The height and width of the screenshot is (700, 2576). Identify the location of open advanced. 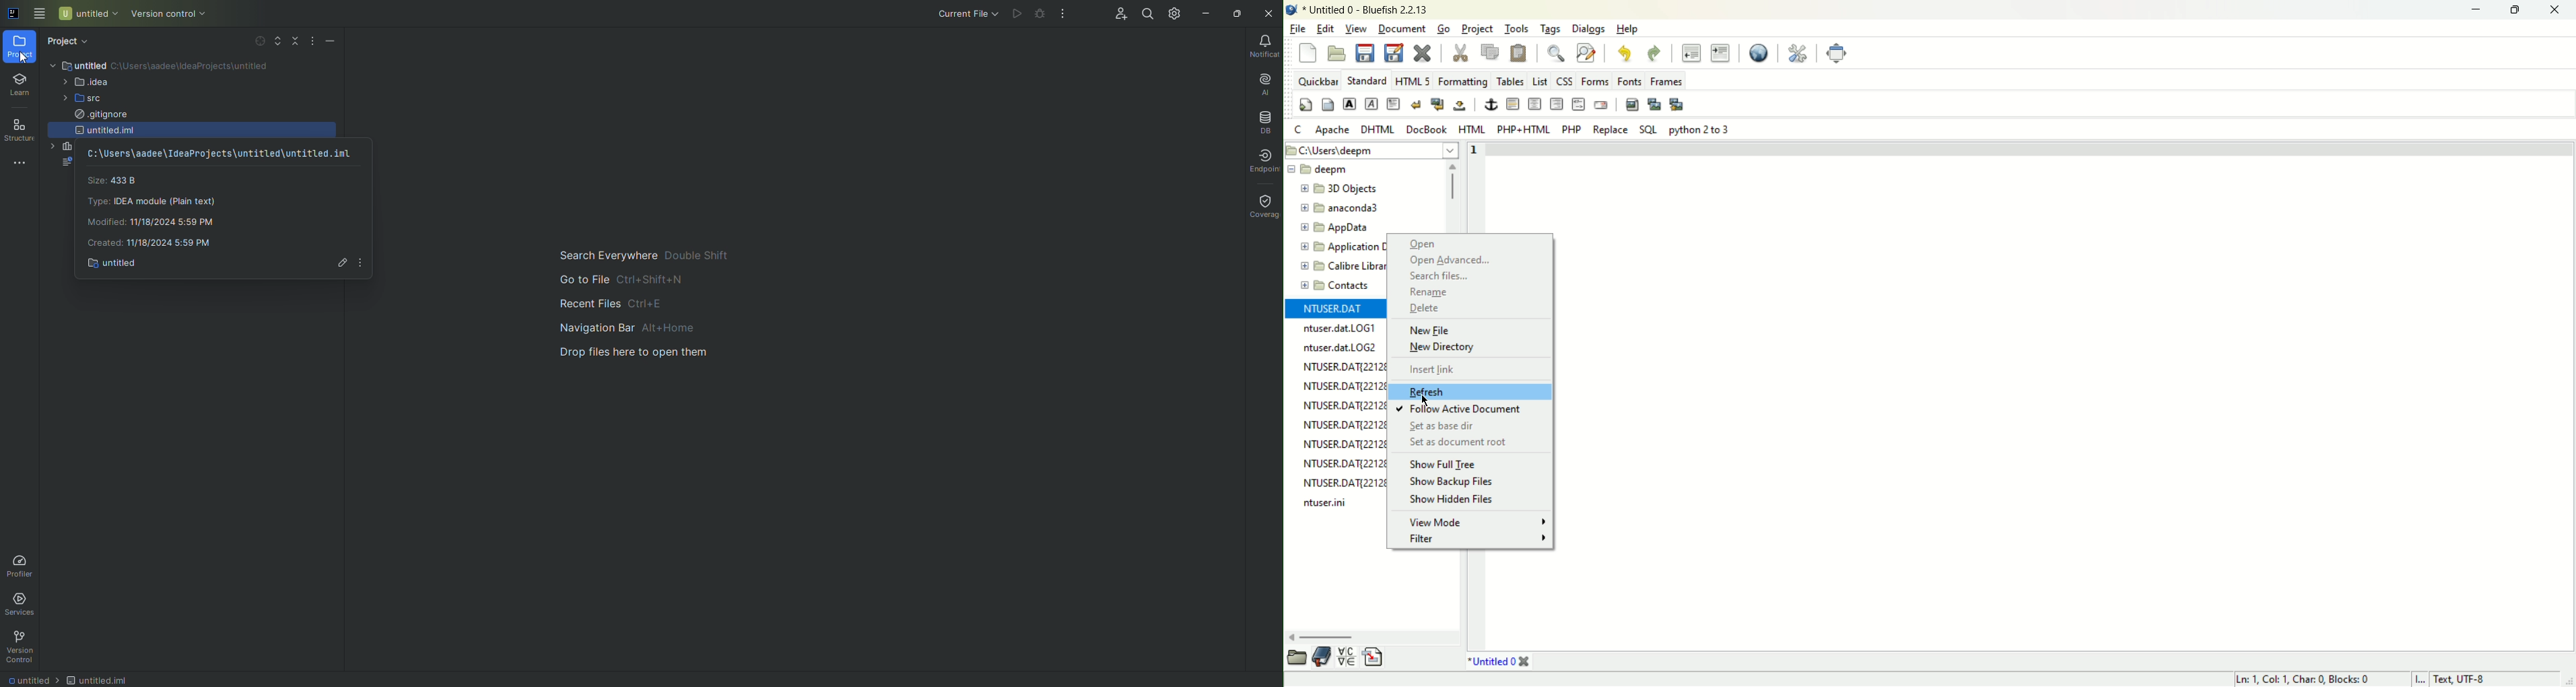
(1464, 261).